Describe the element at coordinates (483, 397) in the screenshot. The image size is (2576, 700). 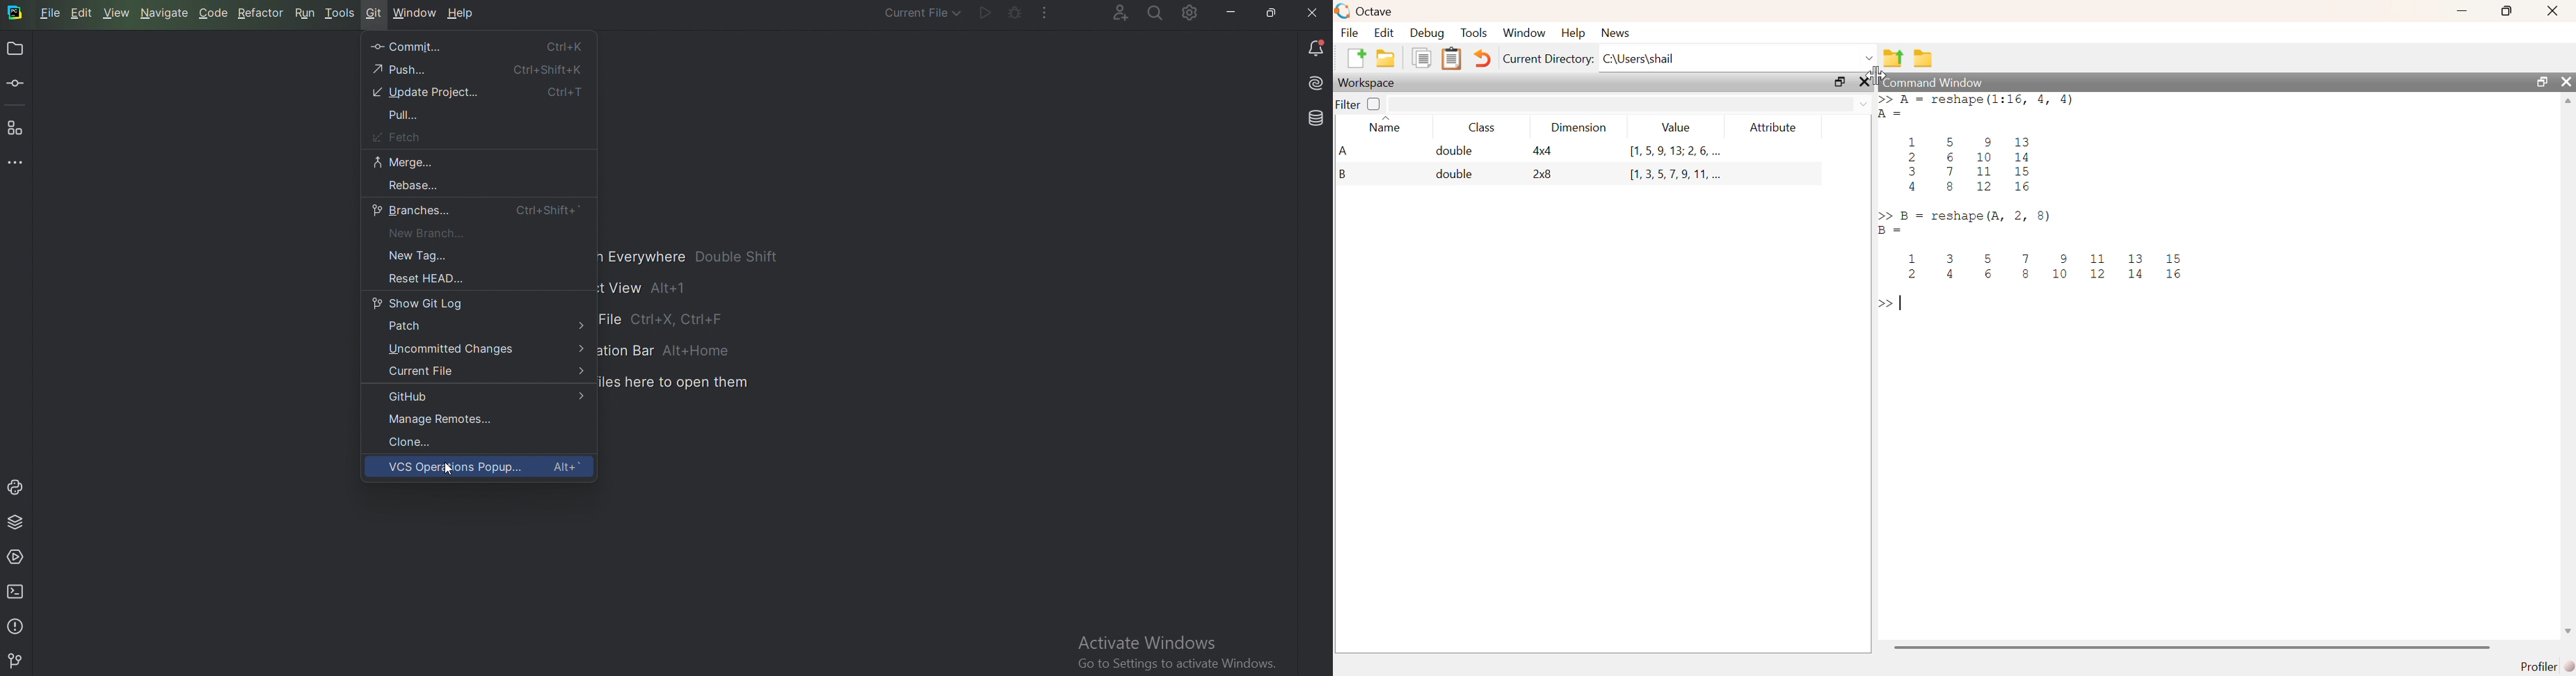
I see `Github` at that location.